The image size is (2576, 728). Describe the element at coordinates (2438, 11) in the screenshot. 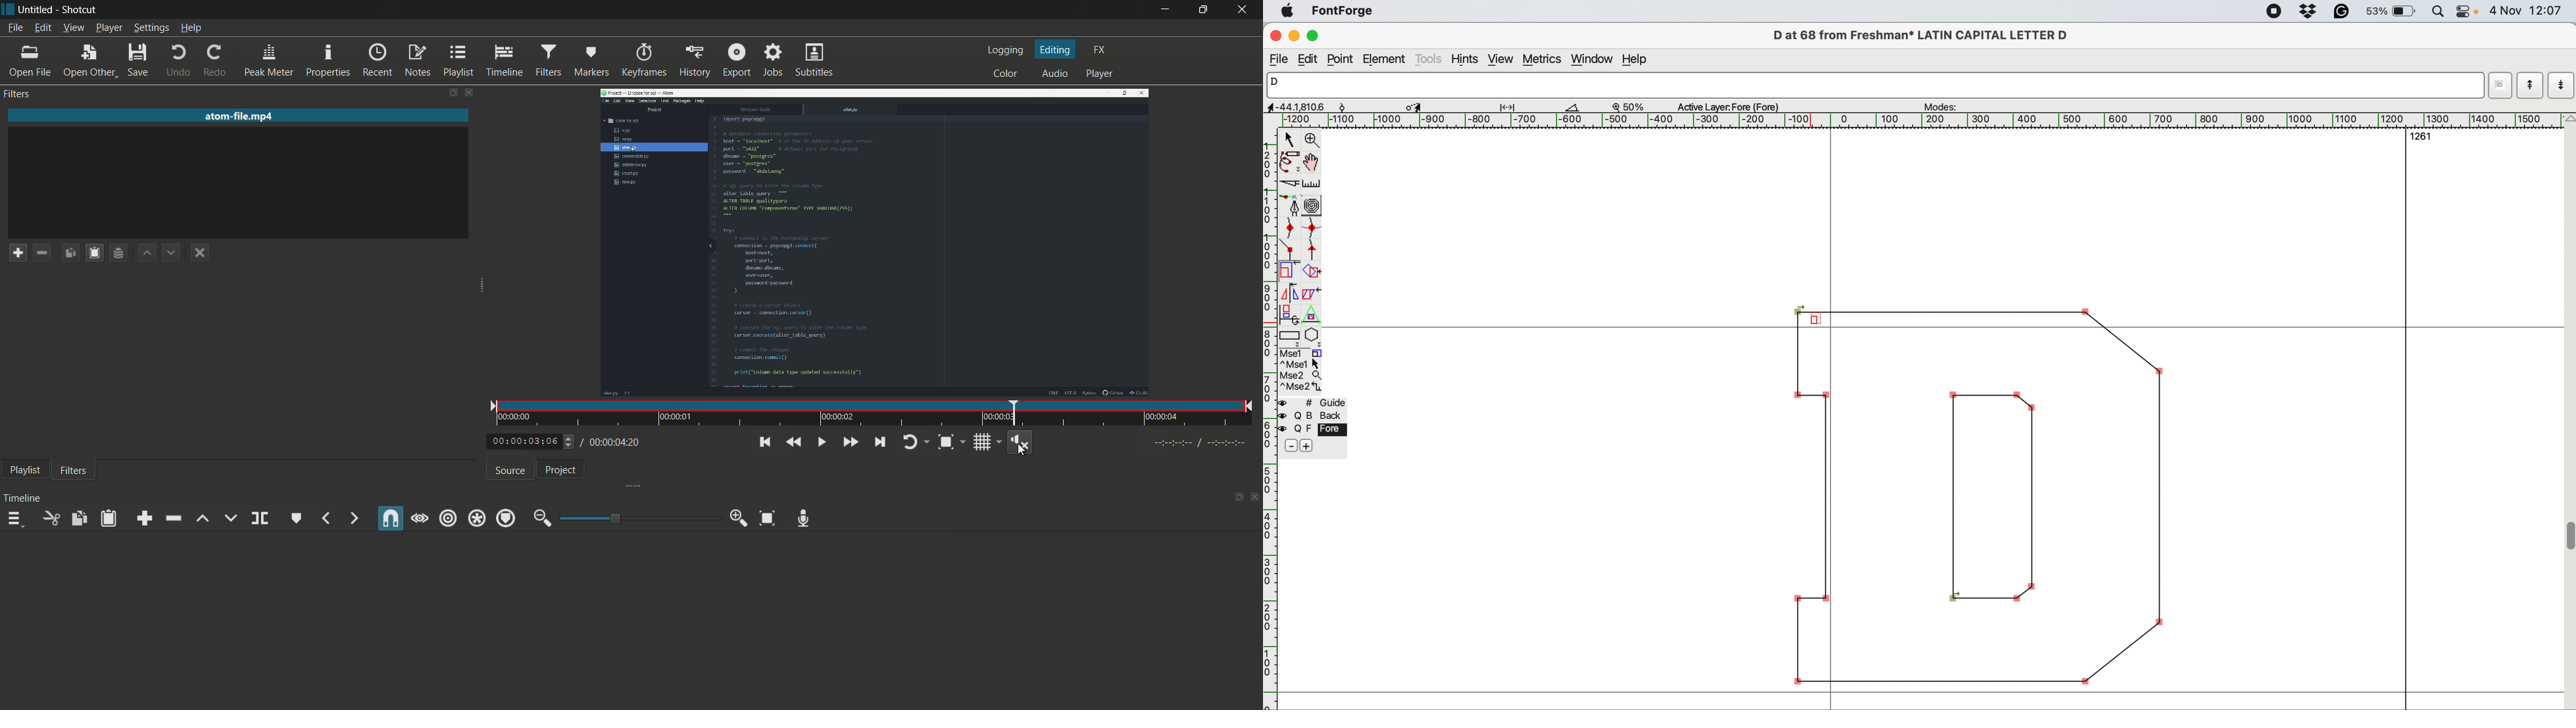

I see `spotlight search` at that location.